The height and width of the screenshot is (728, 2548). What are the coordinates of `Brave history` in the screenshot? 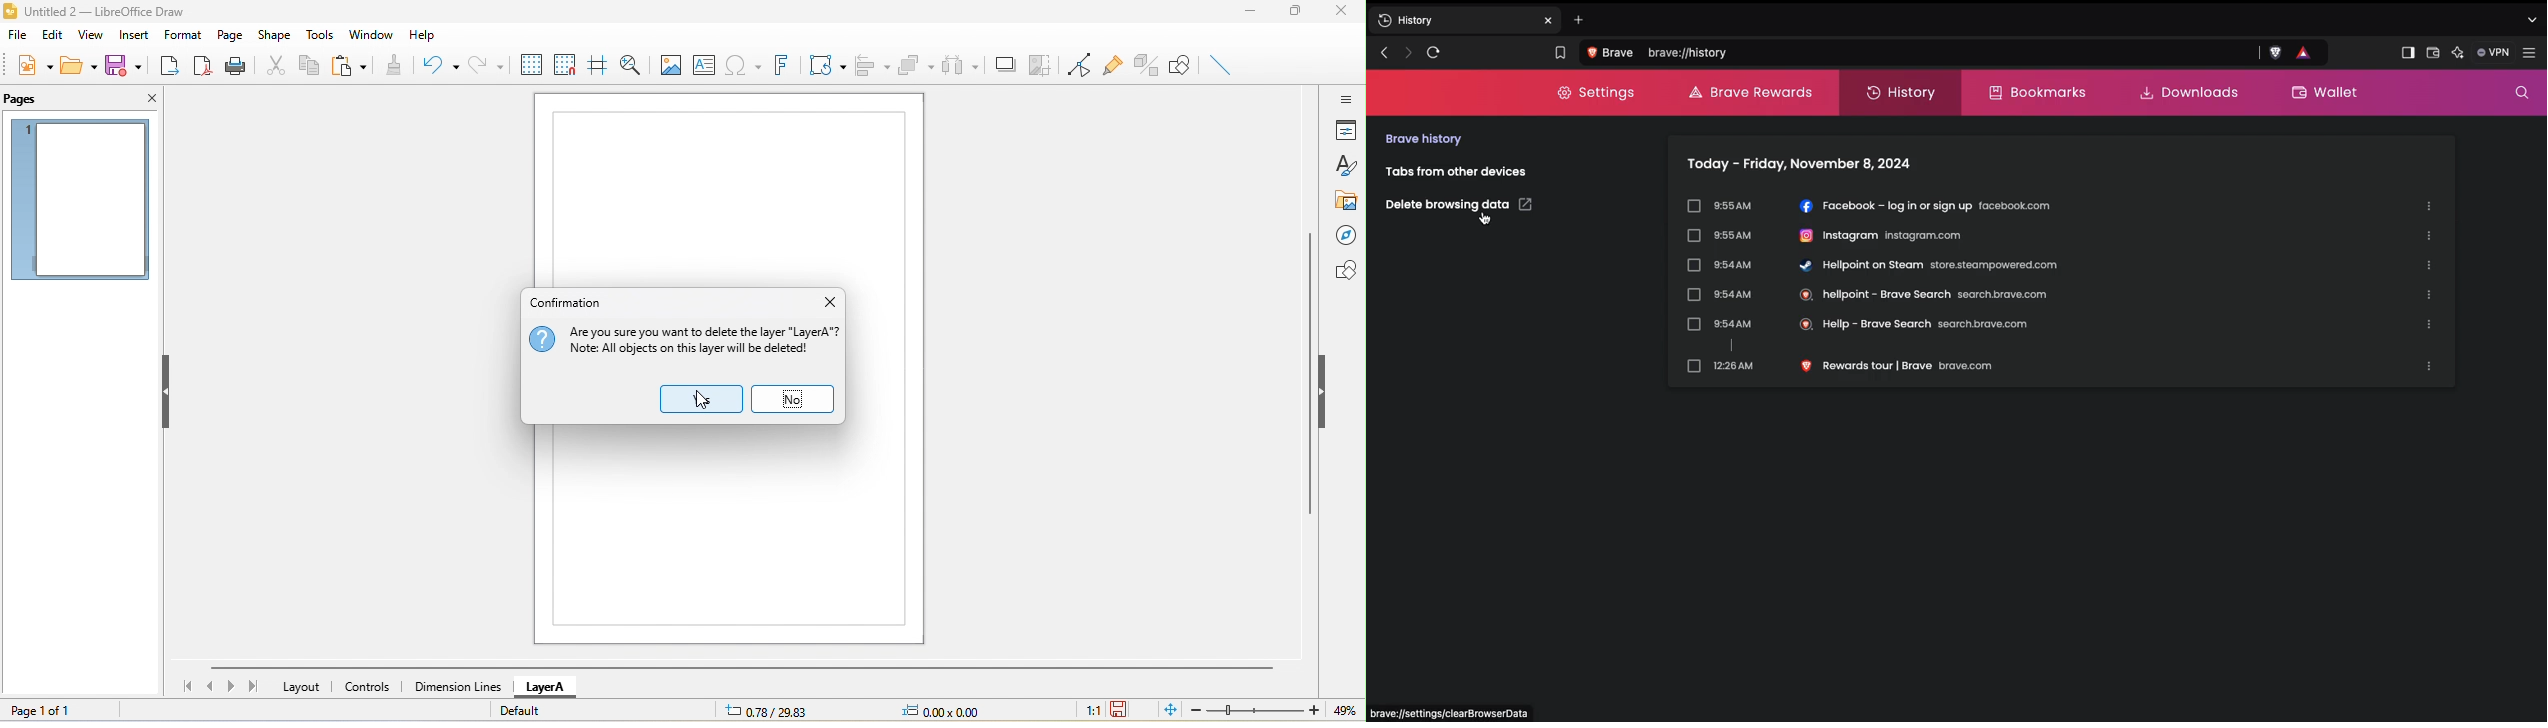 It's located at (1419, 139).